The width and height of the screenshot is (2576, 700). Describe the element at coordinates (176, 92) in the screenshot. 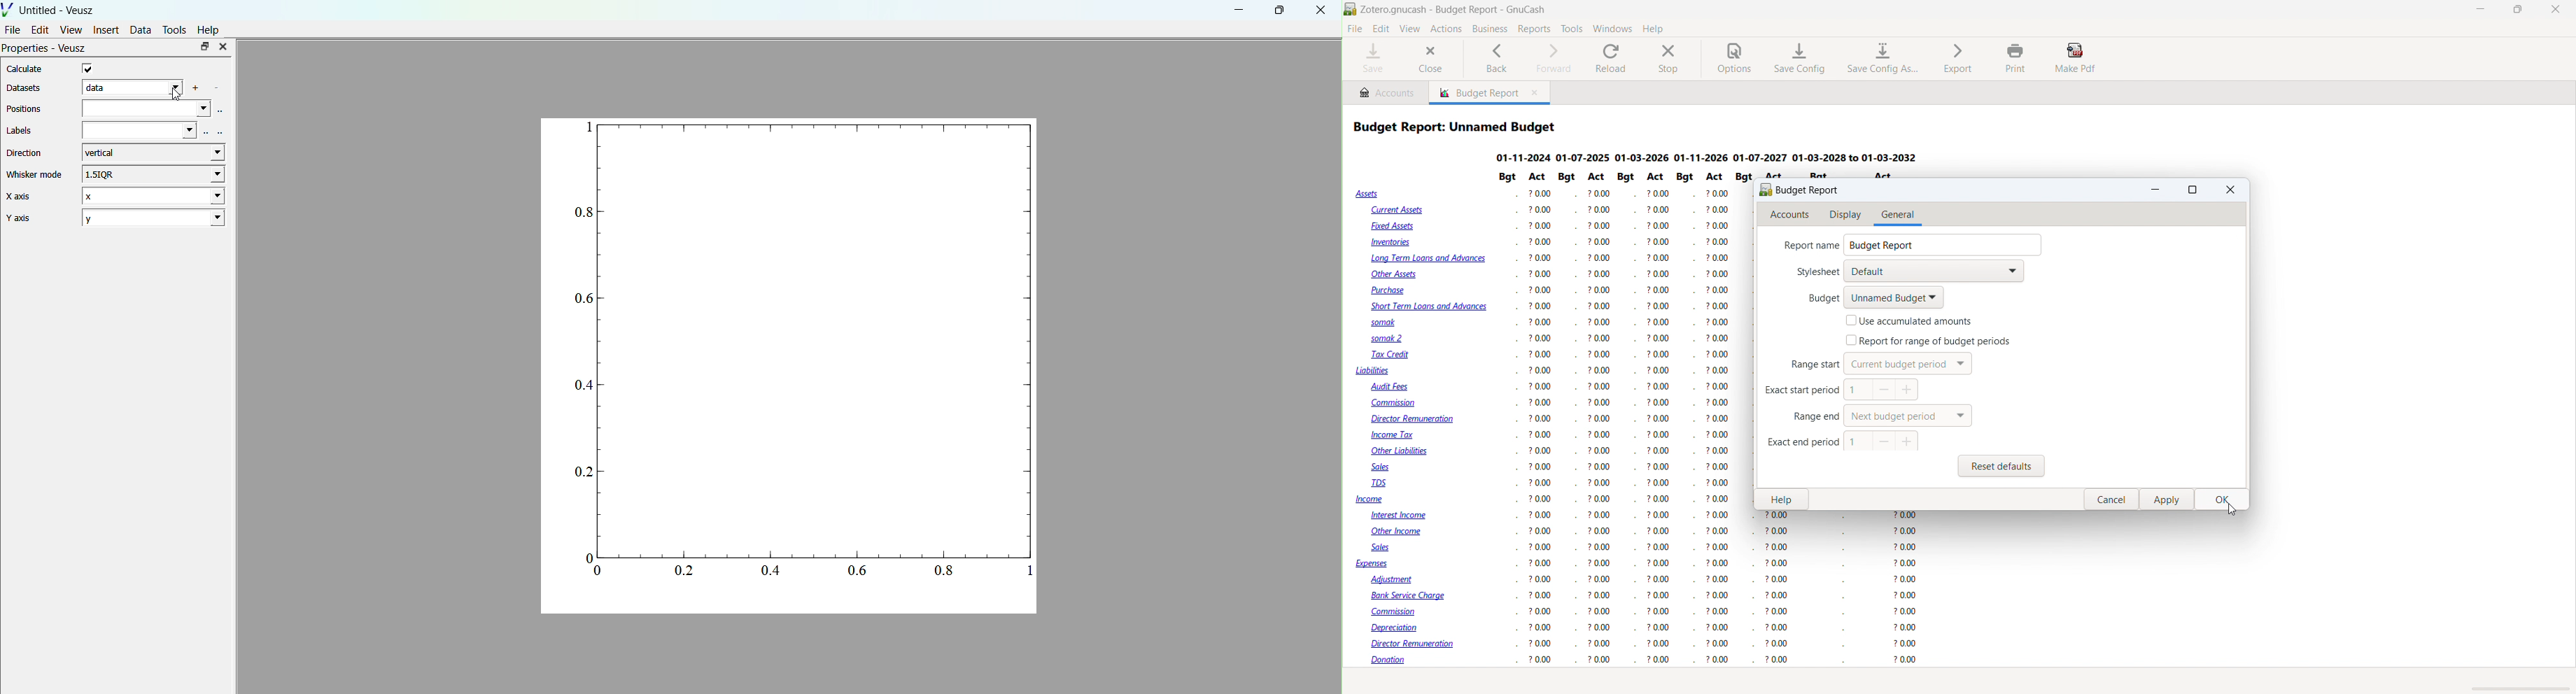

I see `cursor` at that location.